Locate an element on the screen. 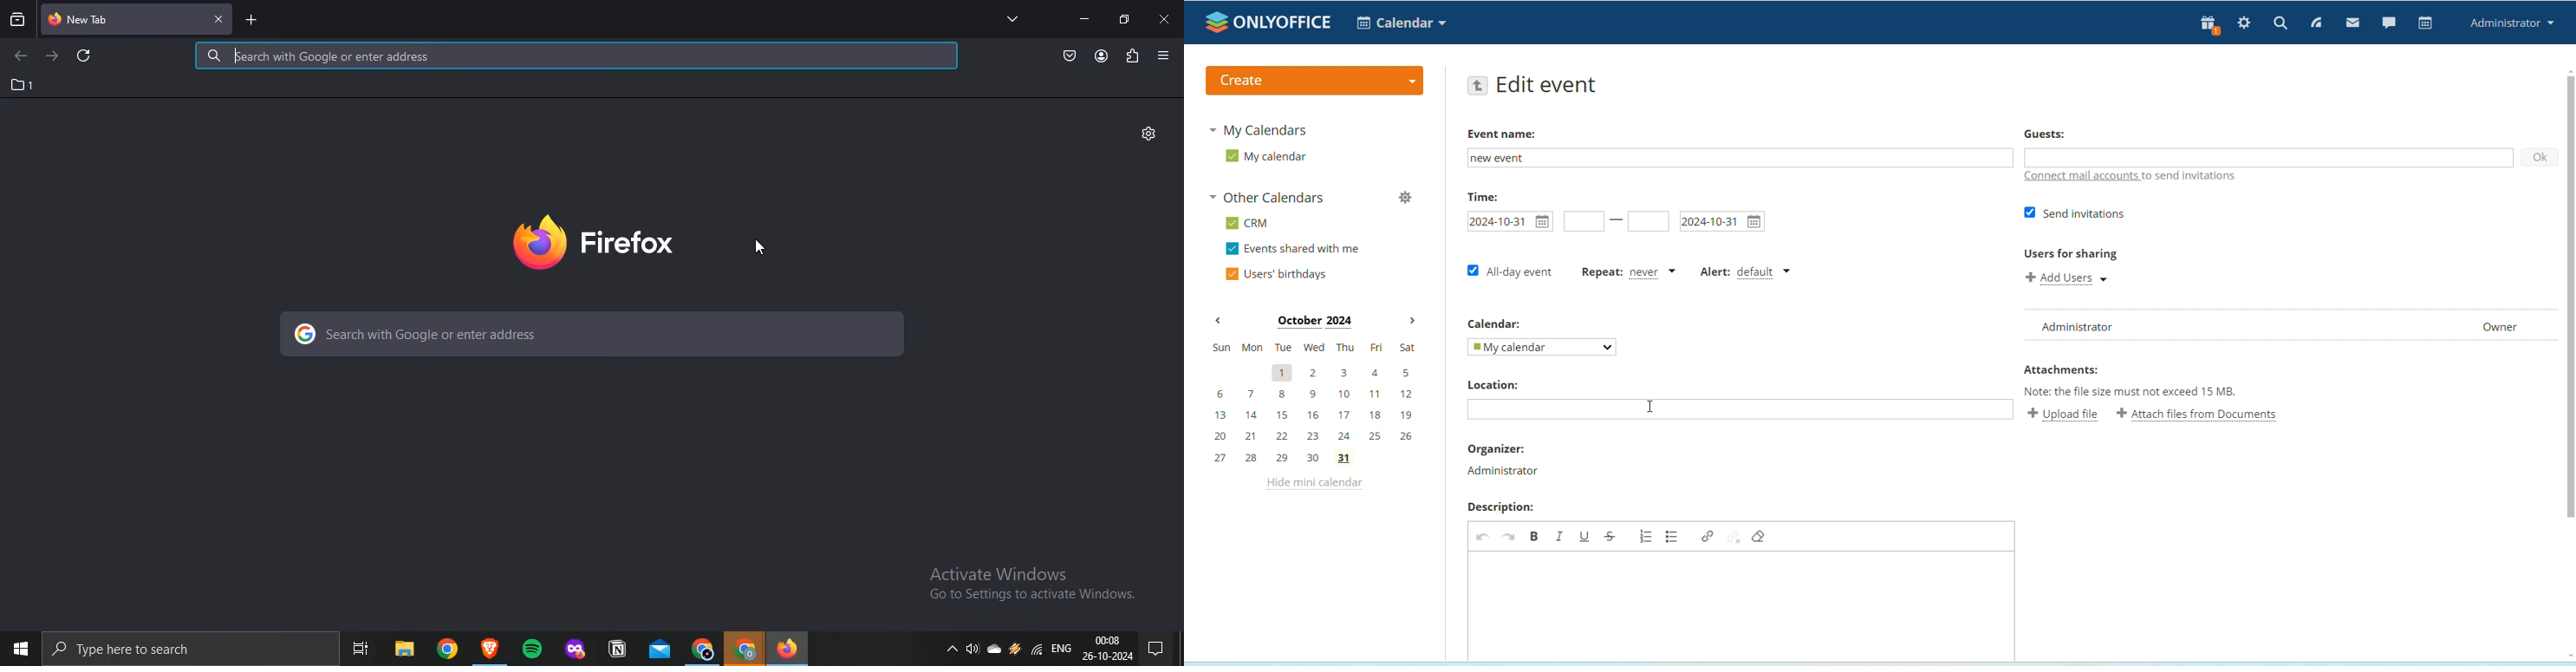  Guests is located at coordinates (2045, 133).